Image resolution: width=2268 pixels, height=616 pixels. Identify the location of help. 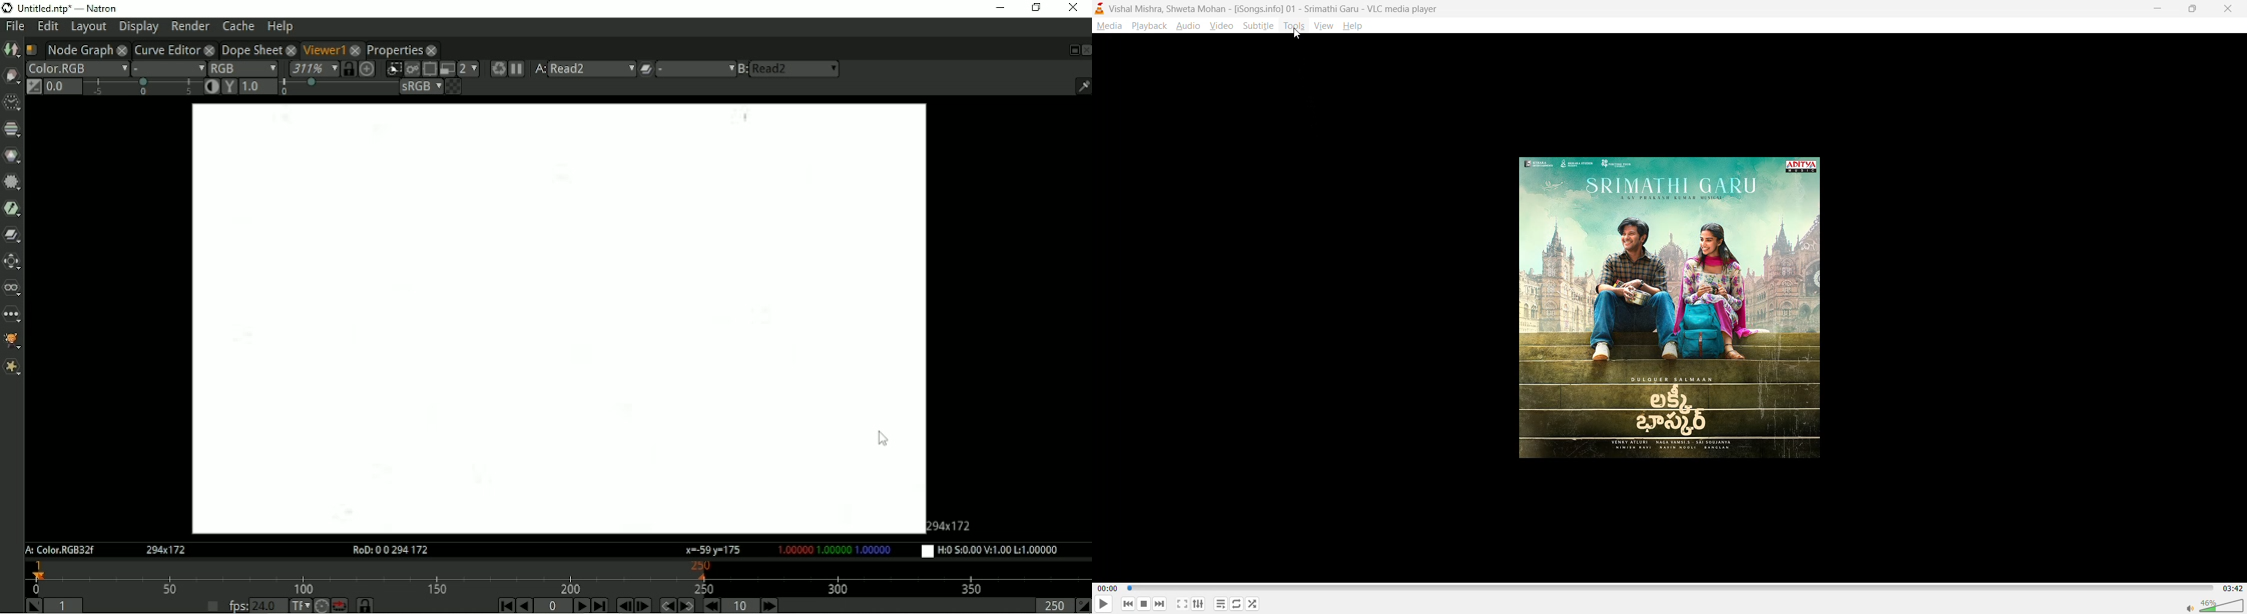
(1355, 27).